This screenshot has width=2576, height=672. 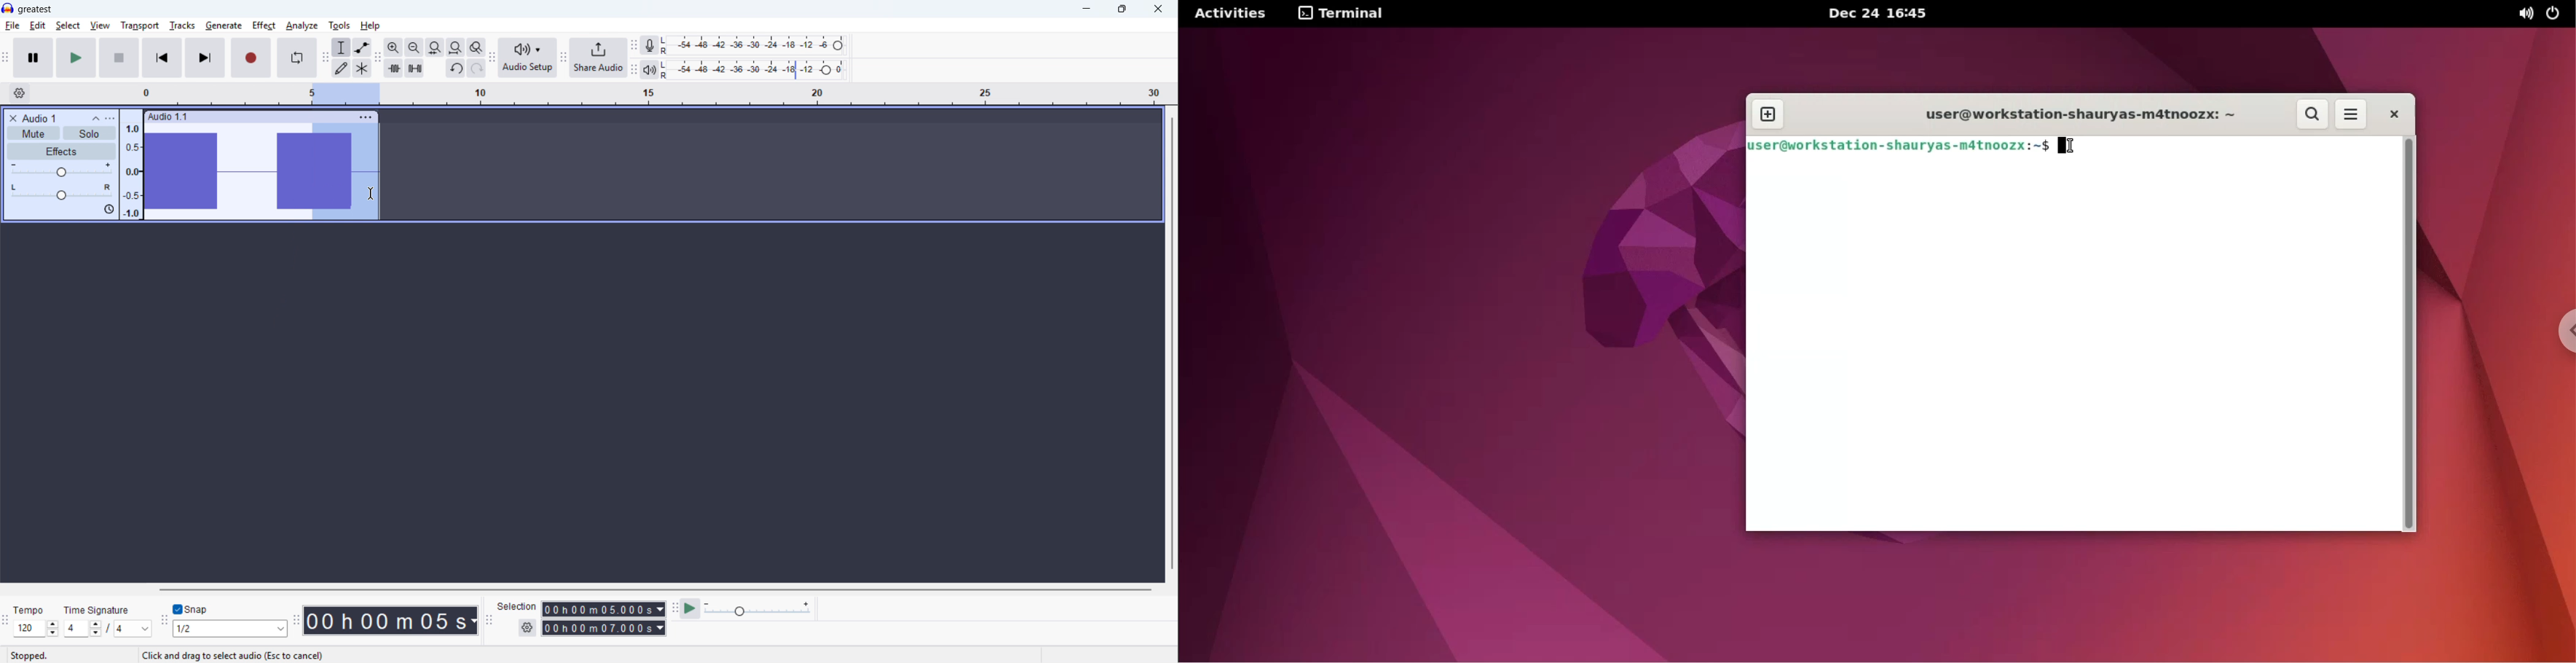 I want to click on Recording metre , so click(x=649, y=45).